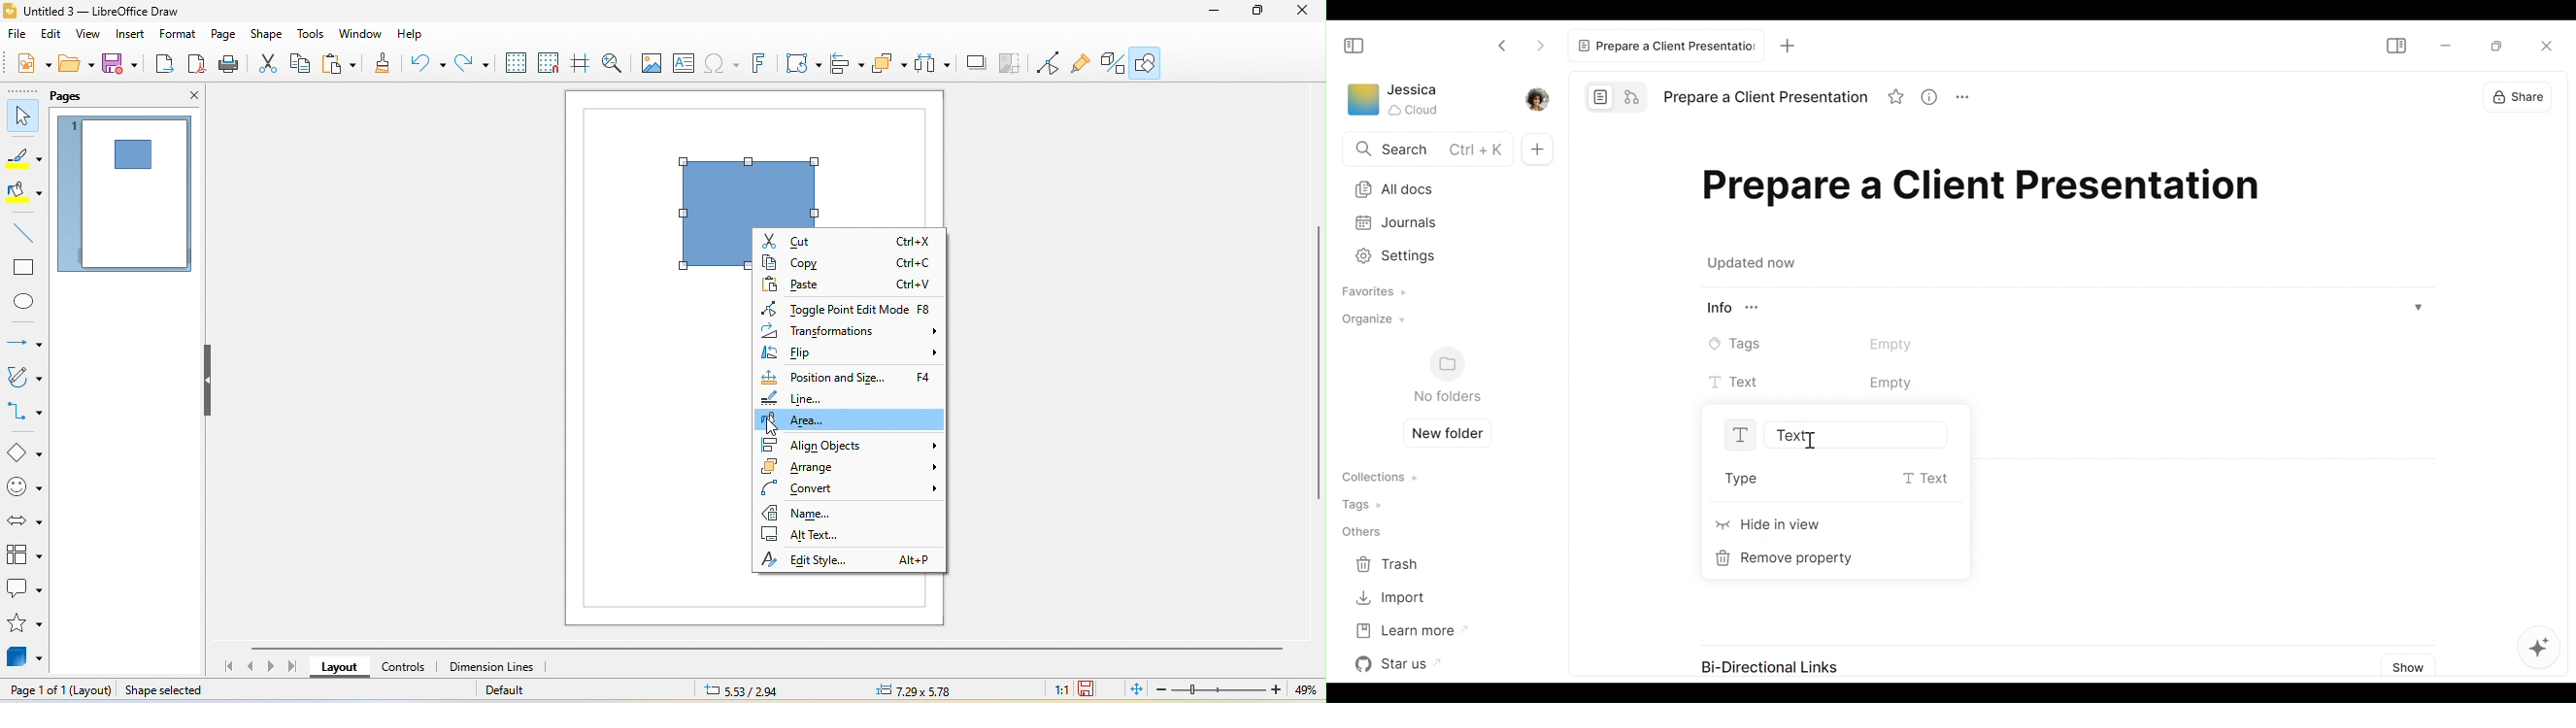 Image resolution: width=2576 pixels, height=728 pixels. Describe the element at coordinates (224, 666) in the screenshot. I see `first page` at that location.